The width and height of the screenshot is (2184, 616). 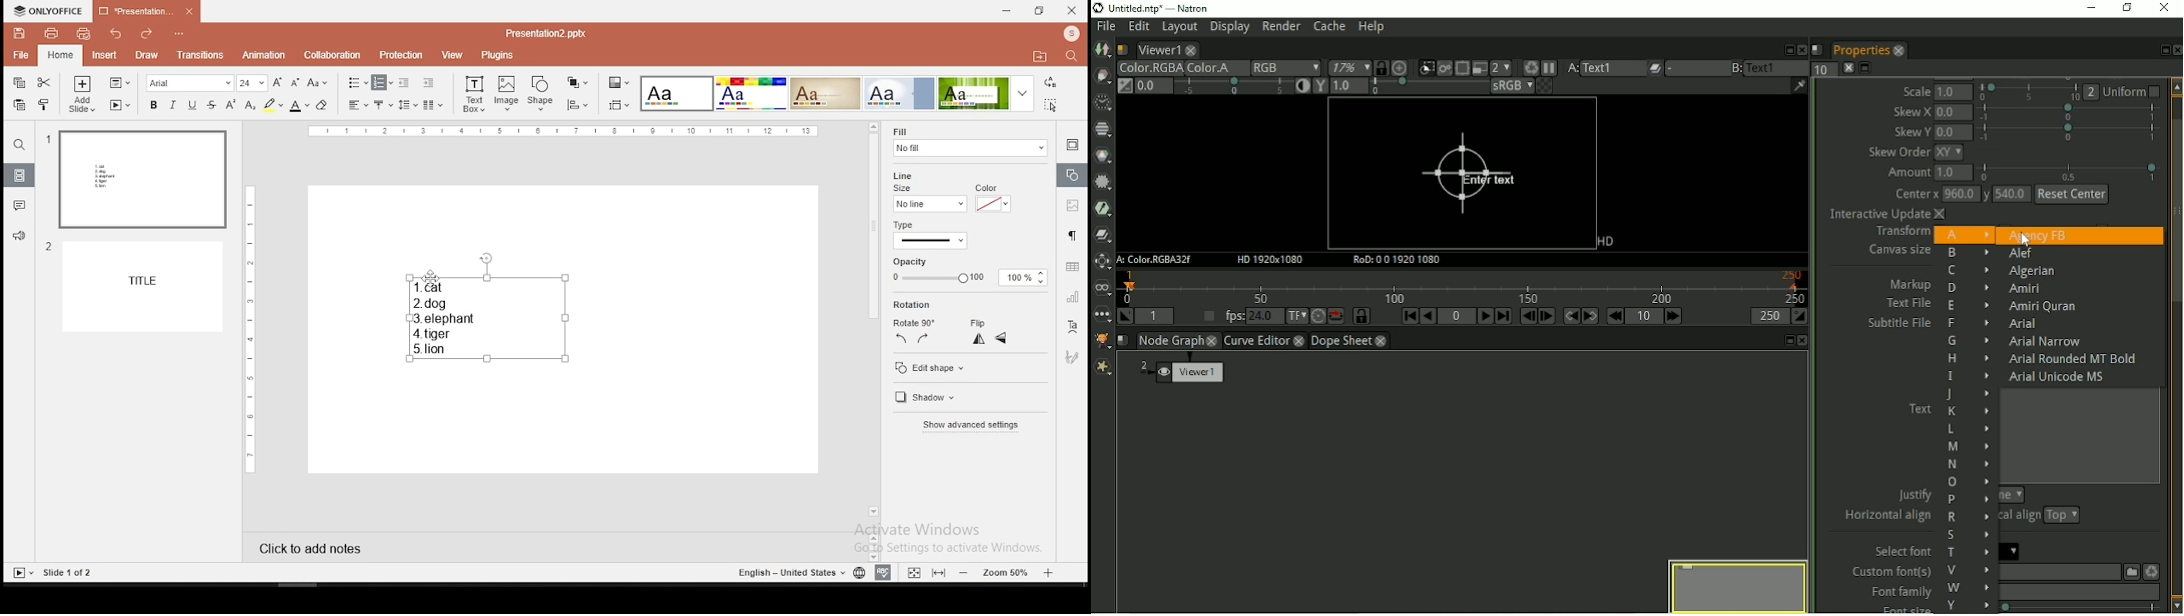 What do you see at coordinates (83, 33) in the screenshot?
I see `quick print` at bounding box center [83, 33].